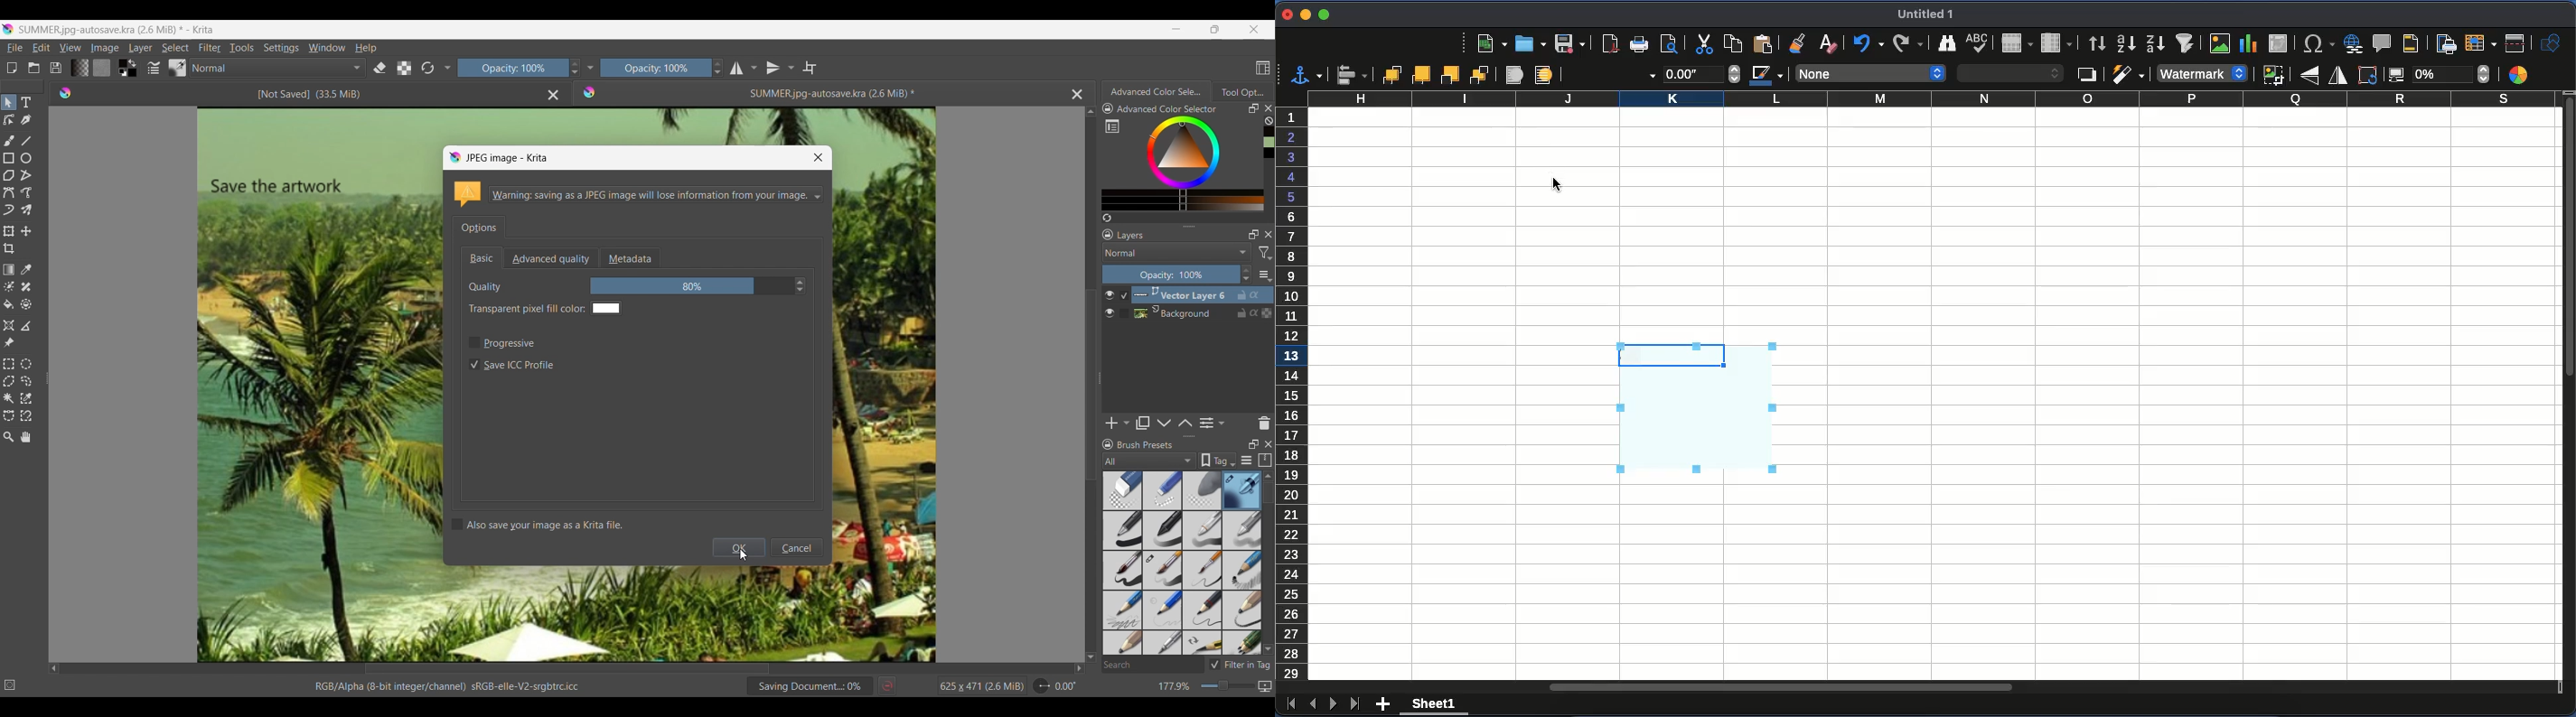 This screenshot has width=2576, height=728. Describe the element at coordinates (638, 127) in the screenshot. I see `Image/Artwork space` at that location.